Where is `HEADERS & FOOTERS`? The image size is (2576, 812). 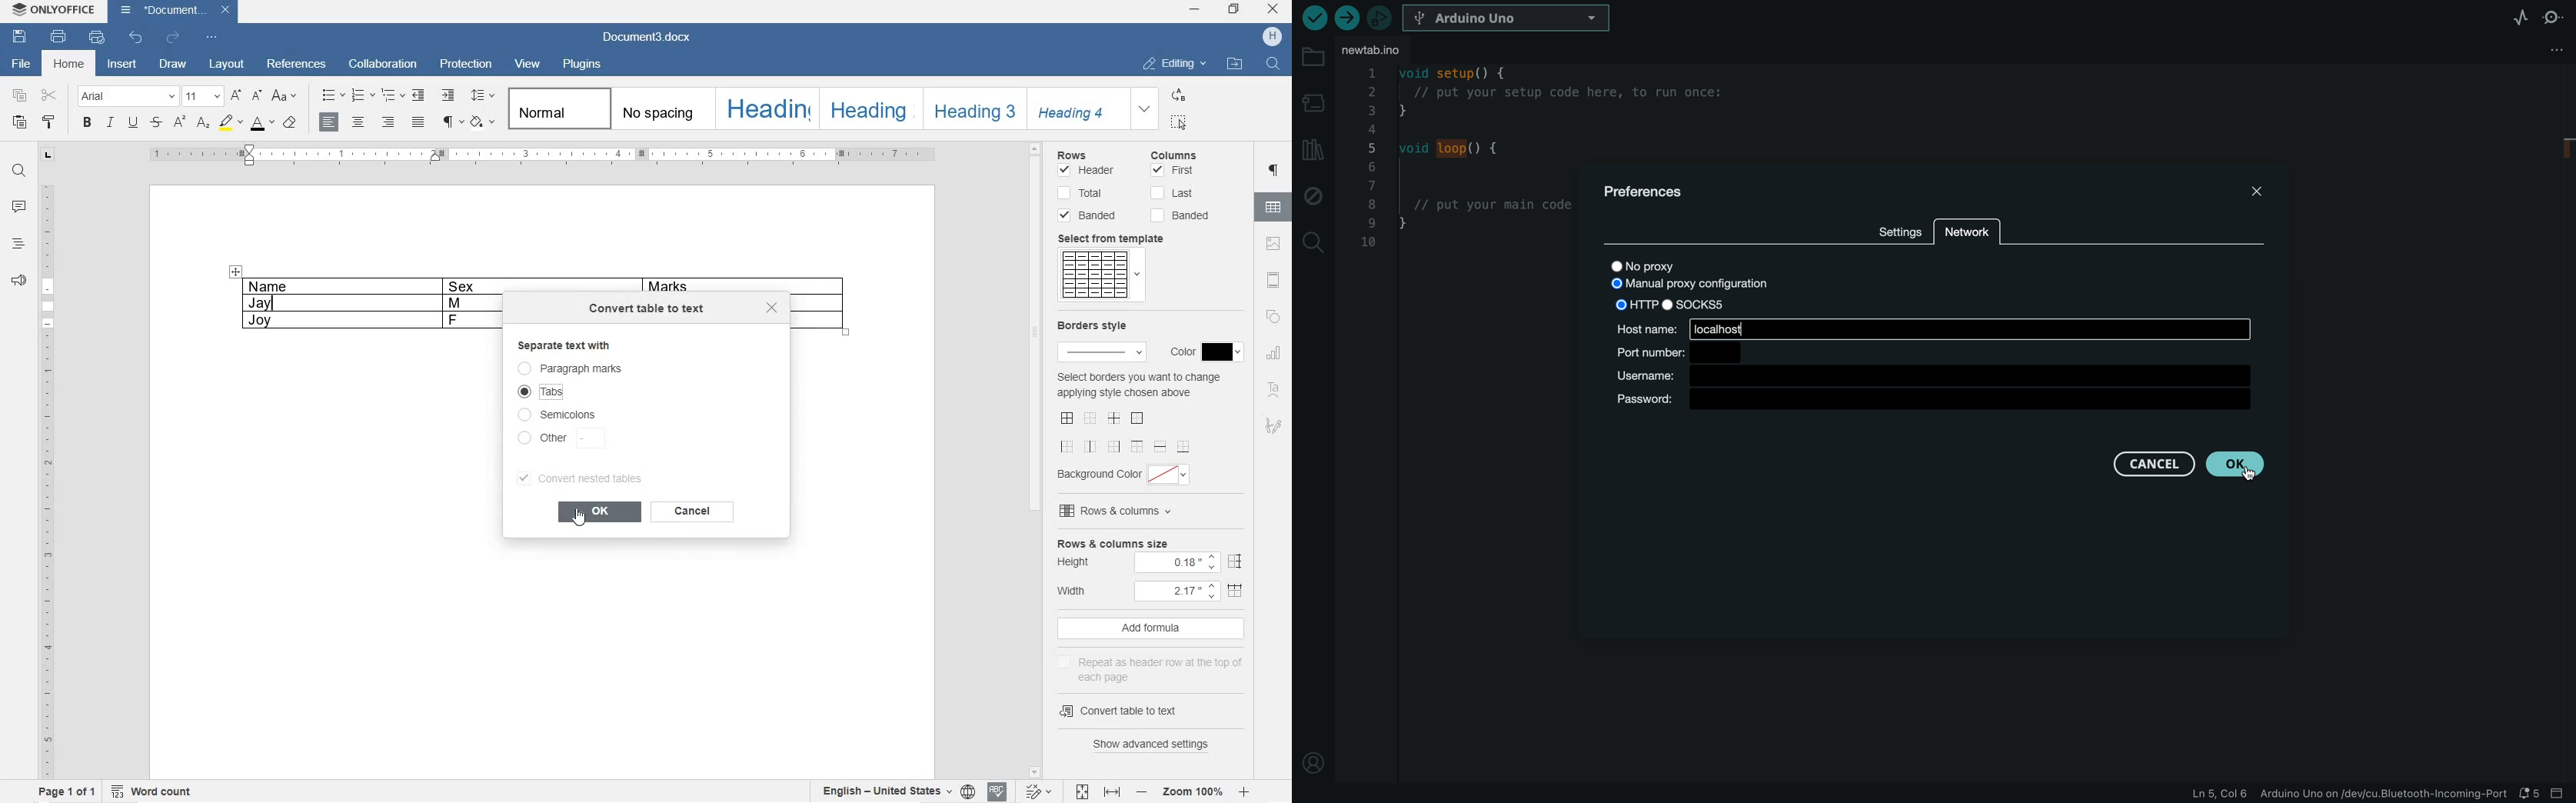 HEADERS & FOOTERS is located at coordinates (1273, 278).